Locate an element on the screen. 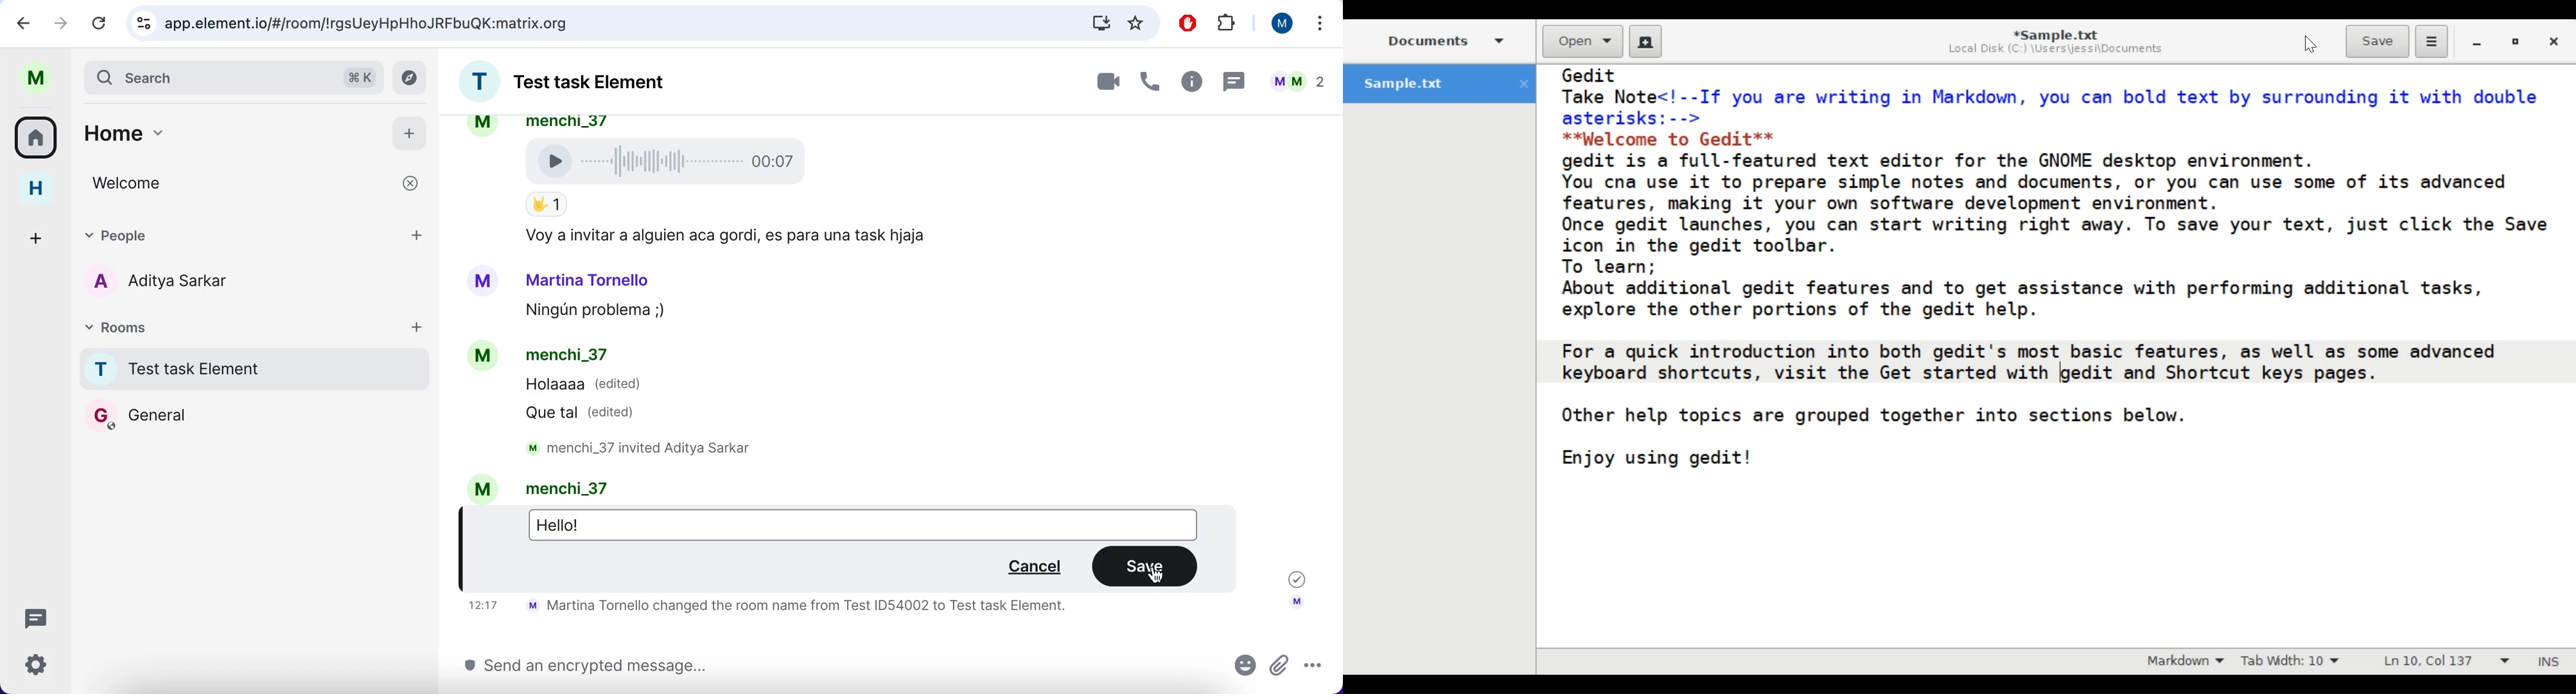 The image size is (2576, 700). Documents is located at coordinates (1446, 42).